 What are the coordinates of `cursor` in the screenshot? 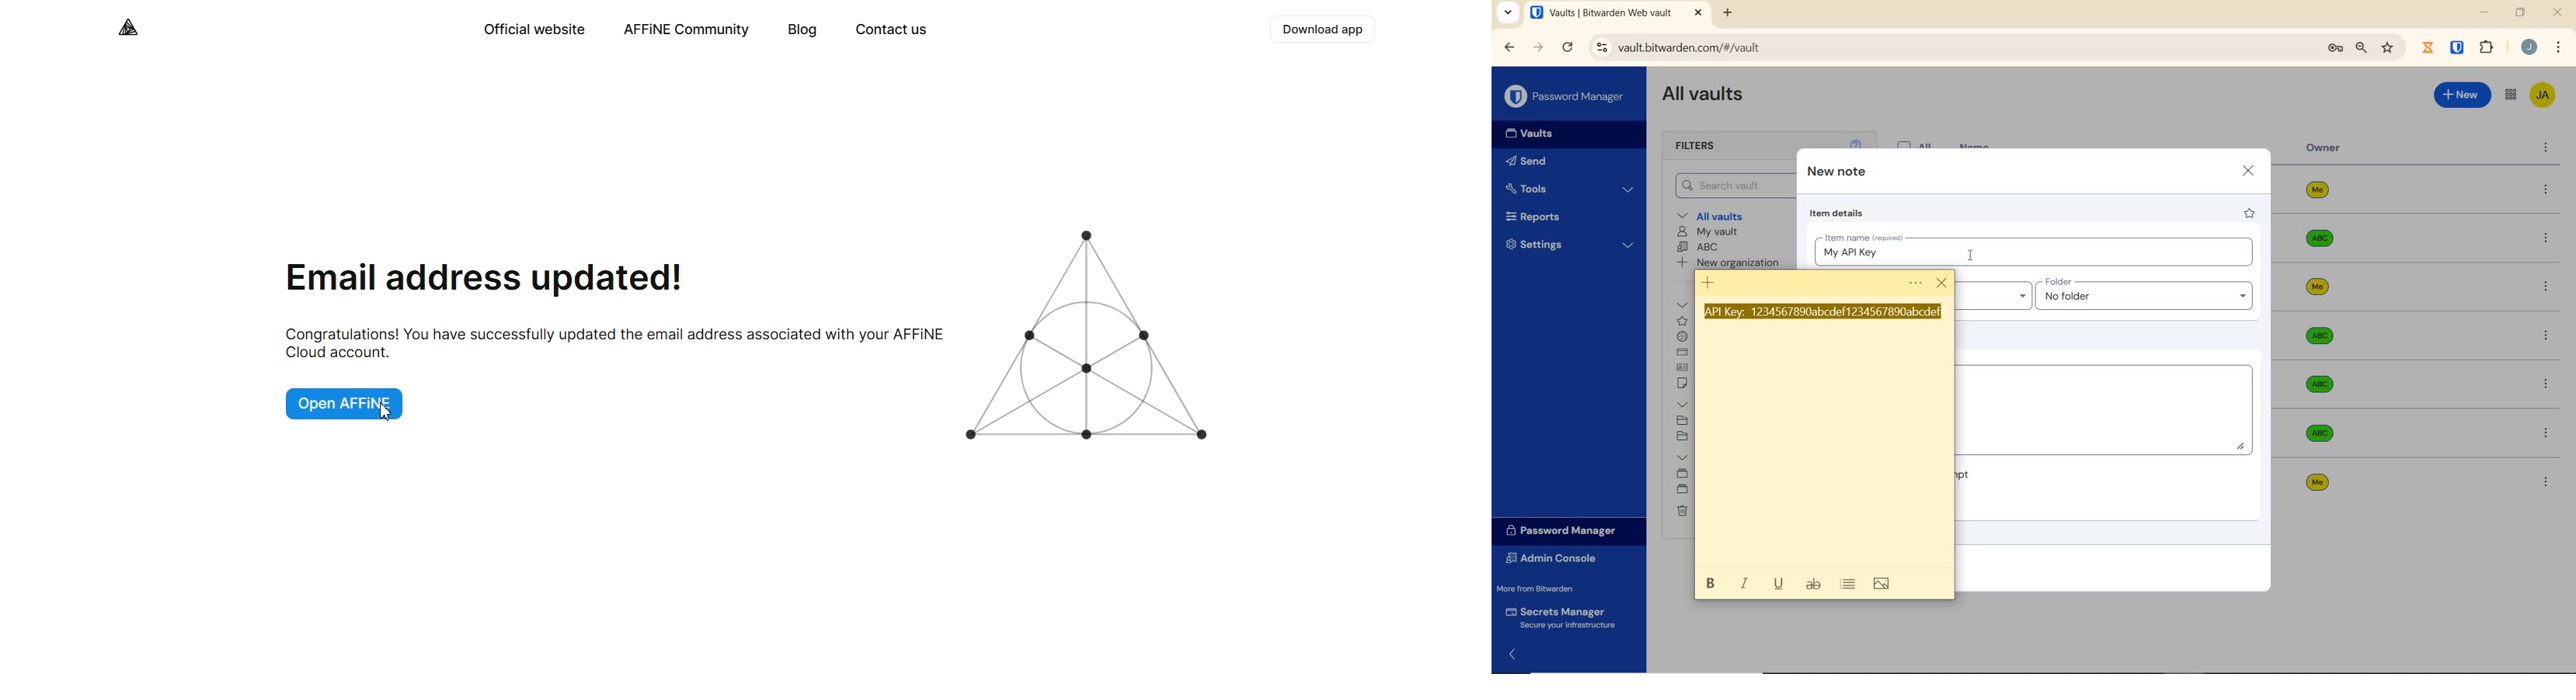 It's located at (1971, 255).